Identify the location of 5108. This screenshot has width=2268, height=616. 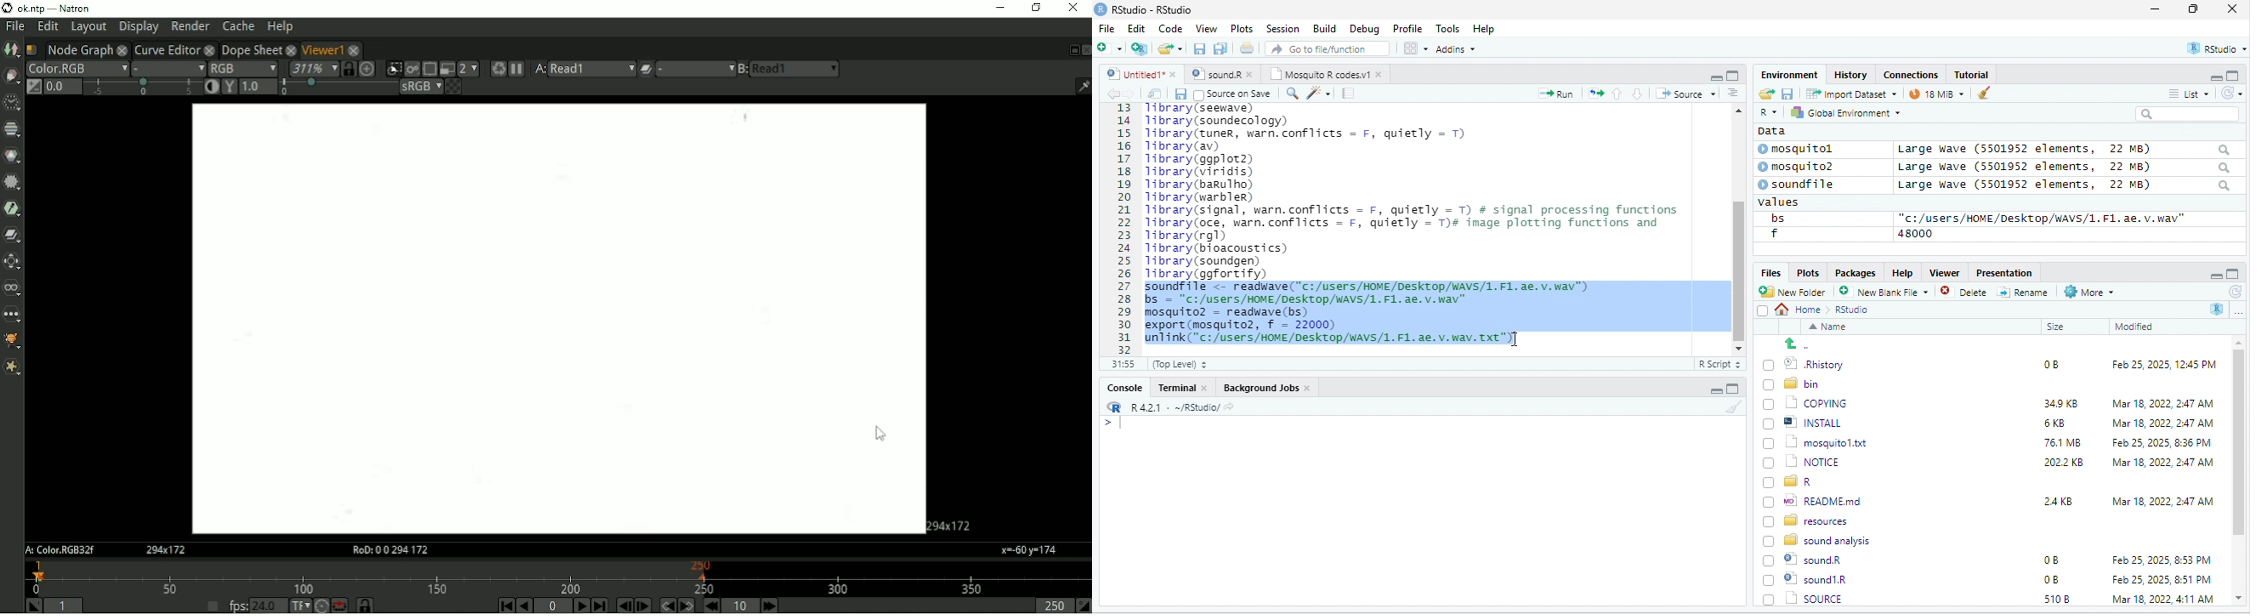
(2053, 578).